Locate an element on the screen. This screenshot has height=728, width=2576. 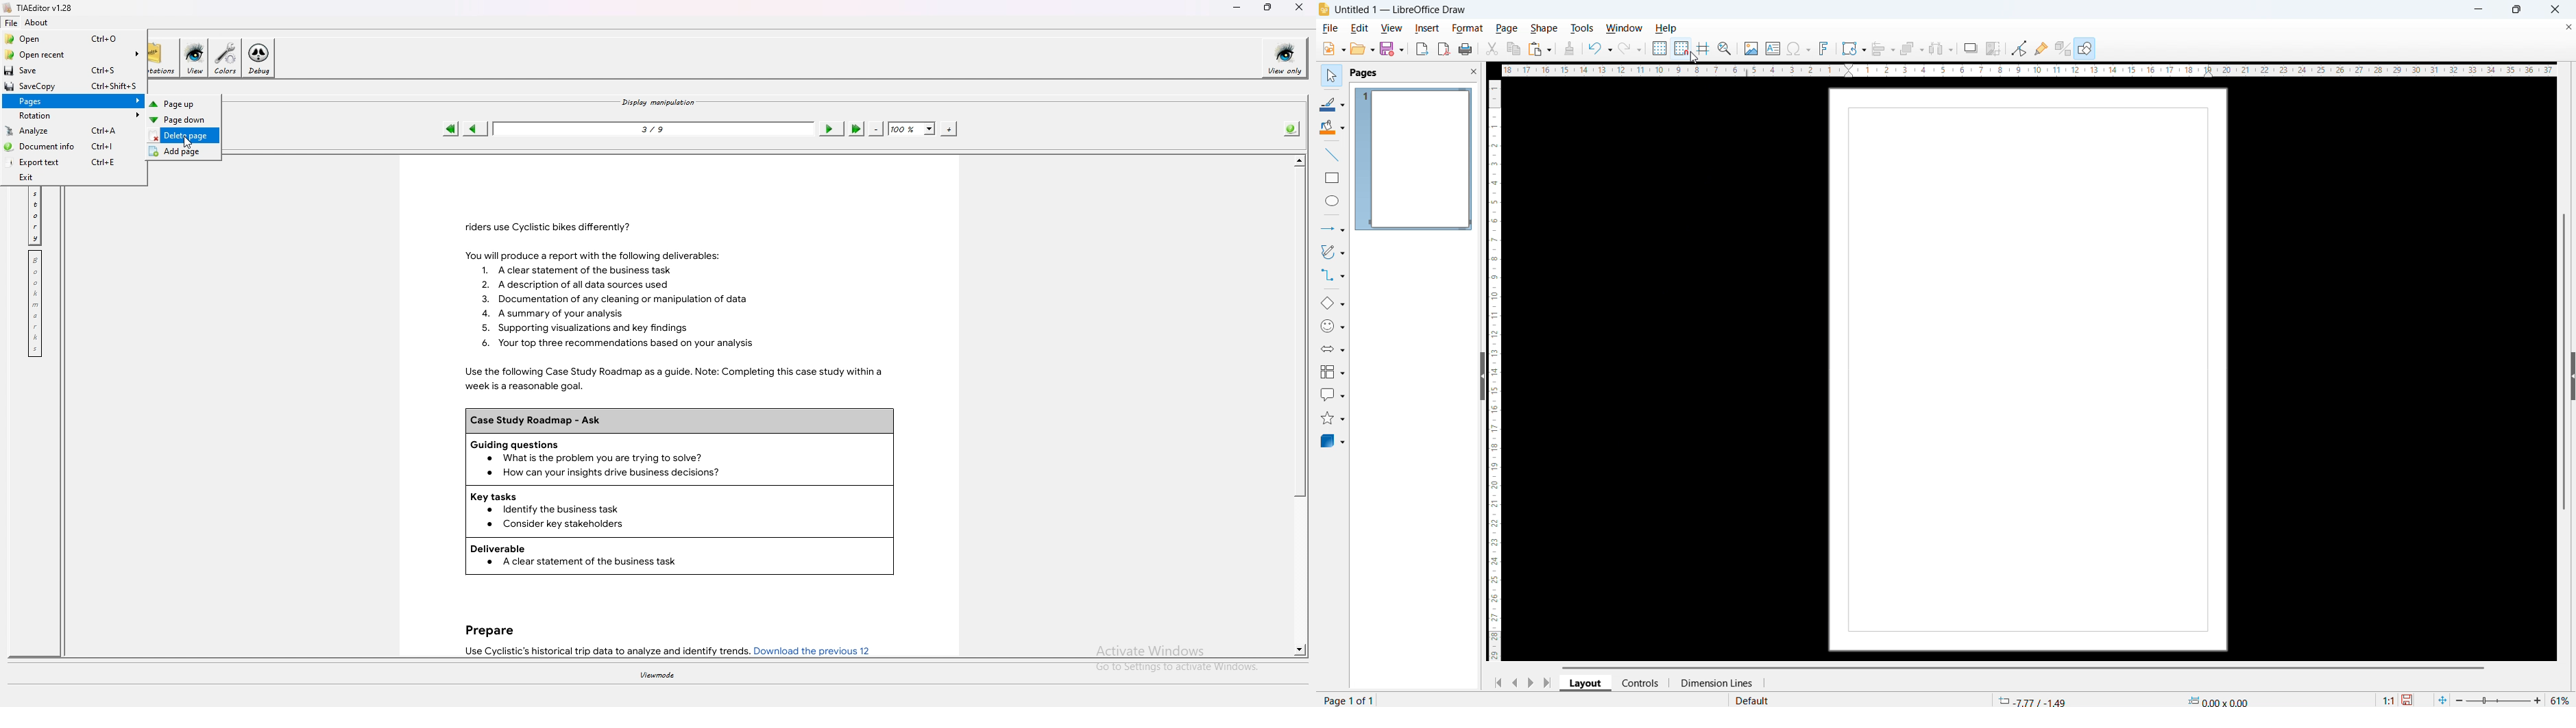
print  is located at coordinates (1466, 49).